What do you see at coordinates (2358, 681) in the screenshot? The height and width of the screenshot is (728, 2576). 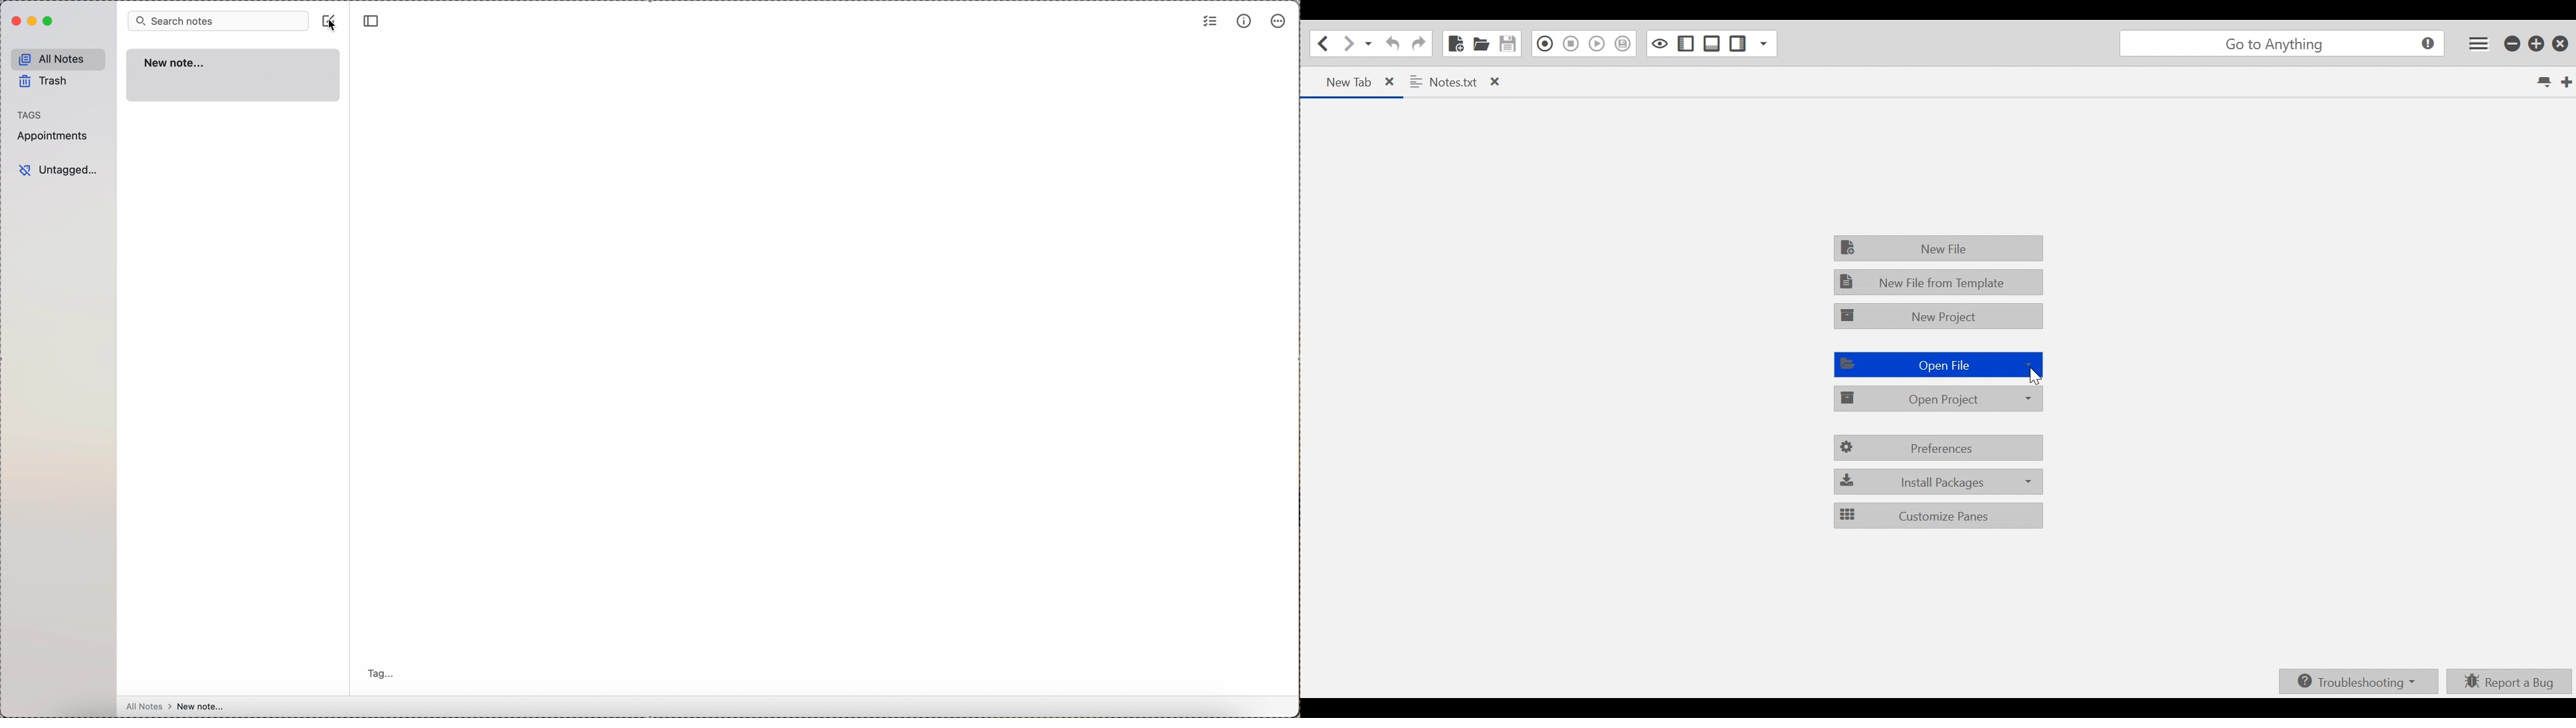 I see `Troubleshooting` at bounding box center [2358, 681].